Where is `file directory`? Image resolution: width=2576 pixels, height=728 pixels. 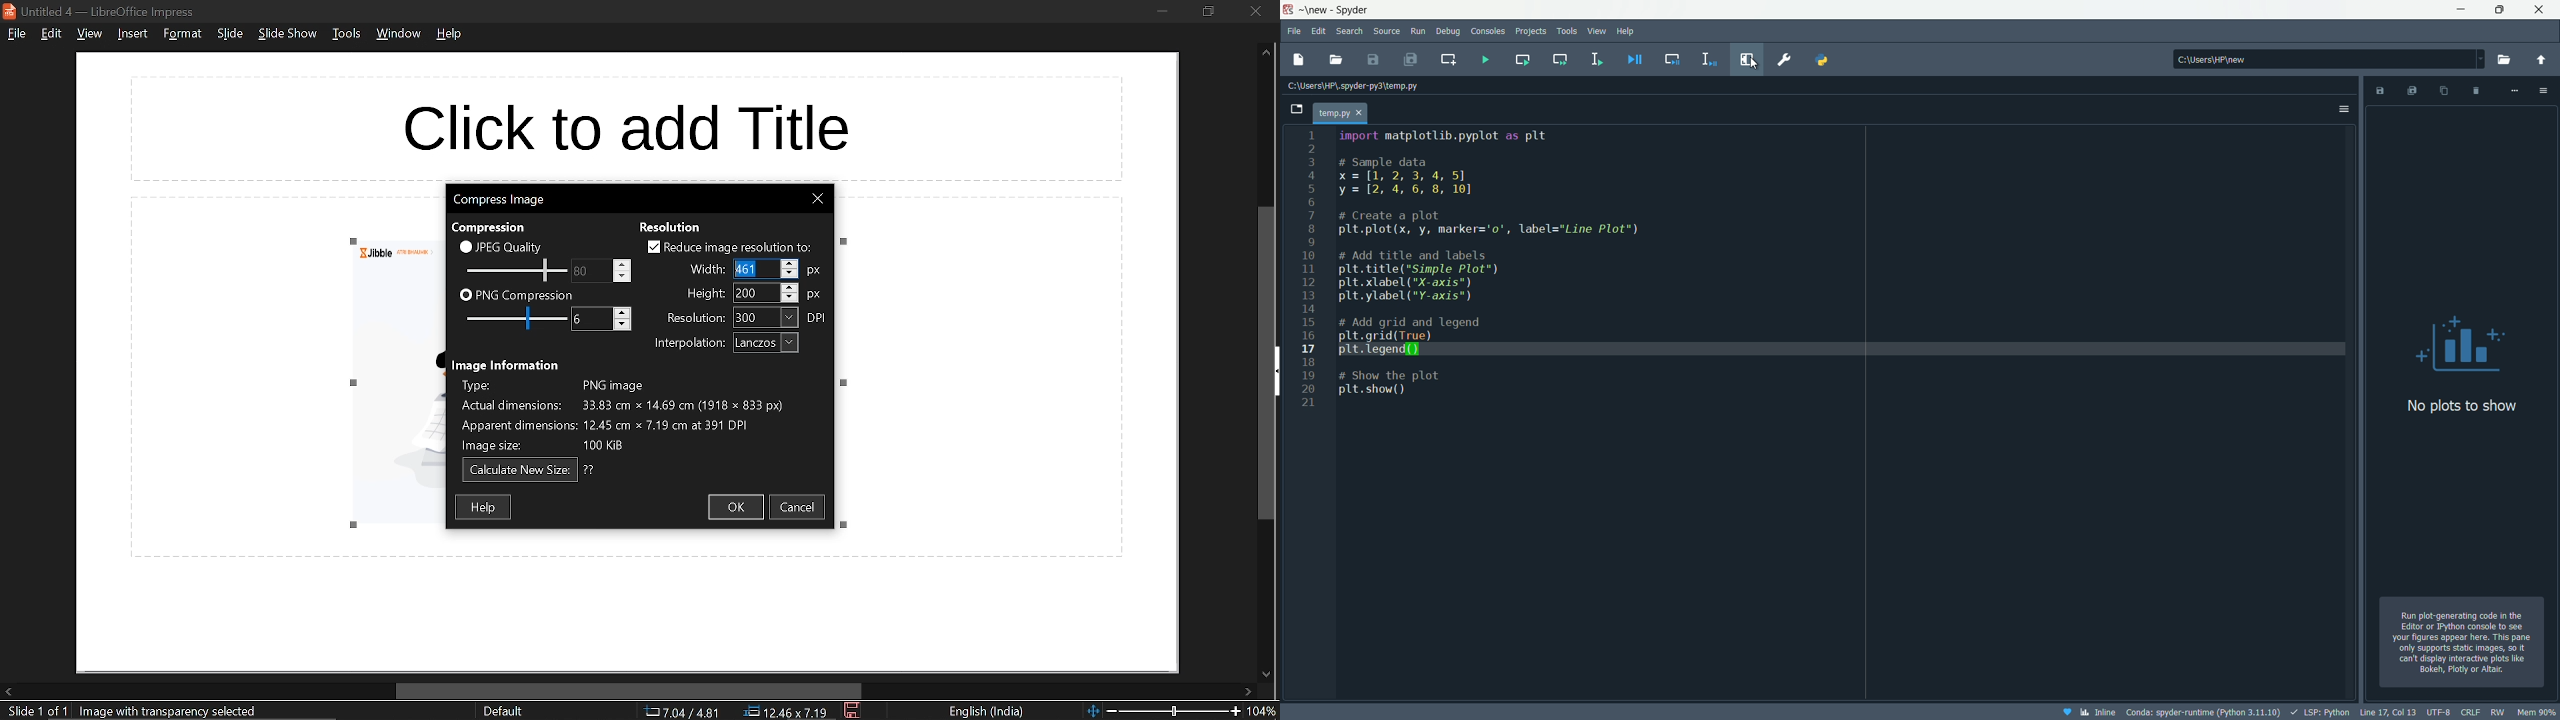 file directory is located at coordinates (1357, 86).